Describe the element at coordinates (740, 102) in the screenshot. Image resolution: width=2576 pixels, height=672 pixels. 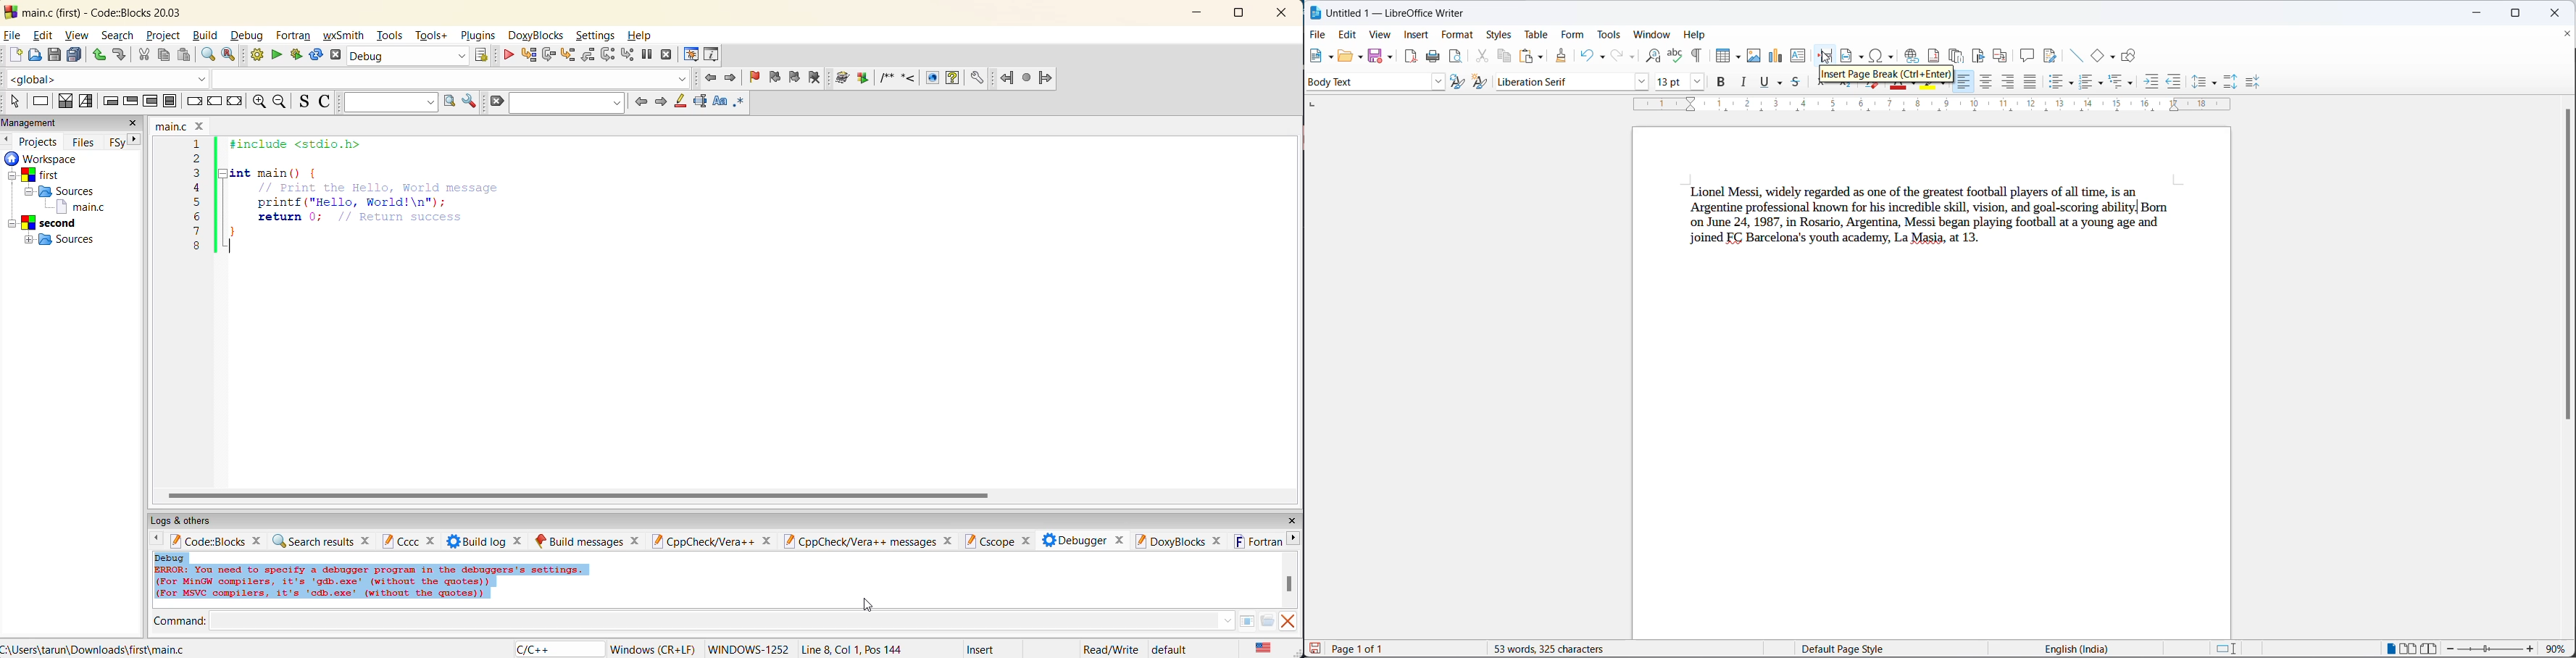
I see `use regex` at that location.